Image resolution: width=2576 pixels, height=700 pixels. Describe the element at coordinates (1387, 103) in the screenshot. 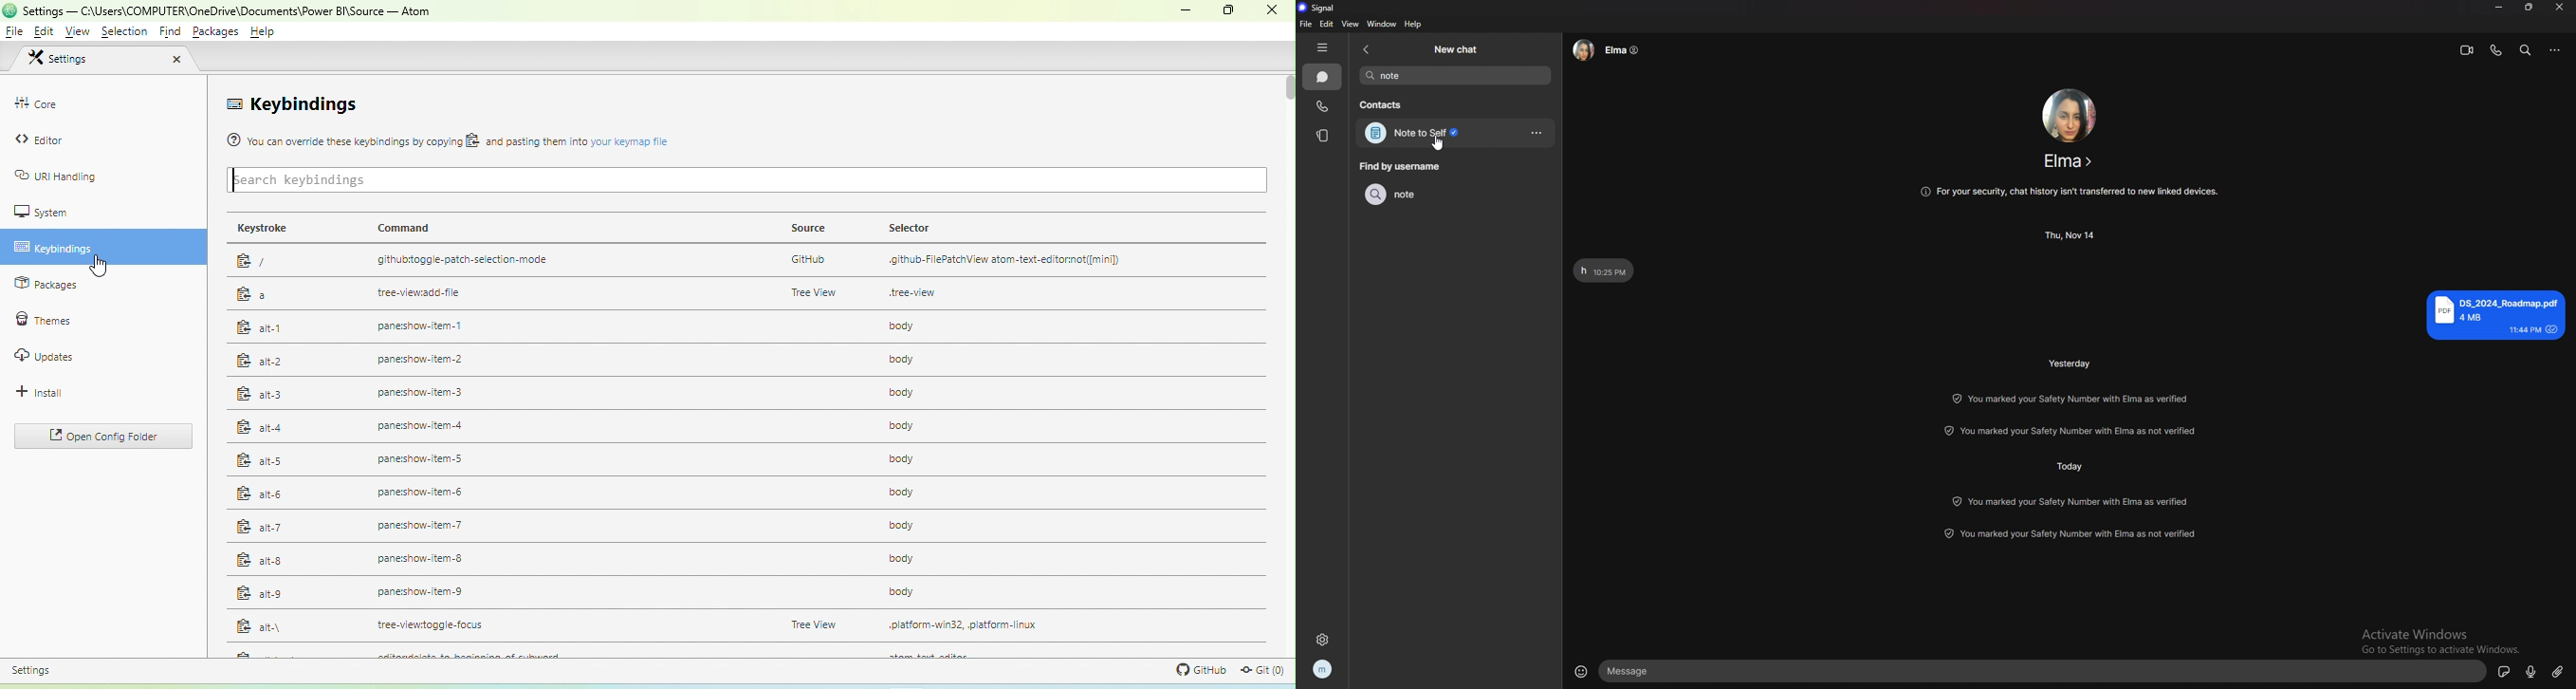

I see `contacts` at that location.